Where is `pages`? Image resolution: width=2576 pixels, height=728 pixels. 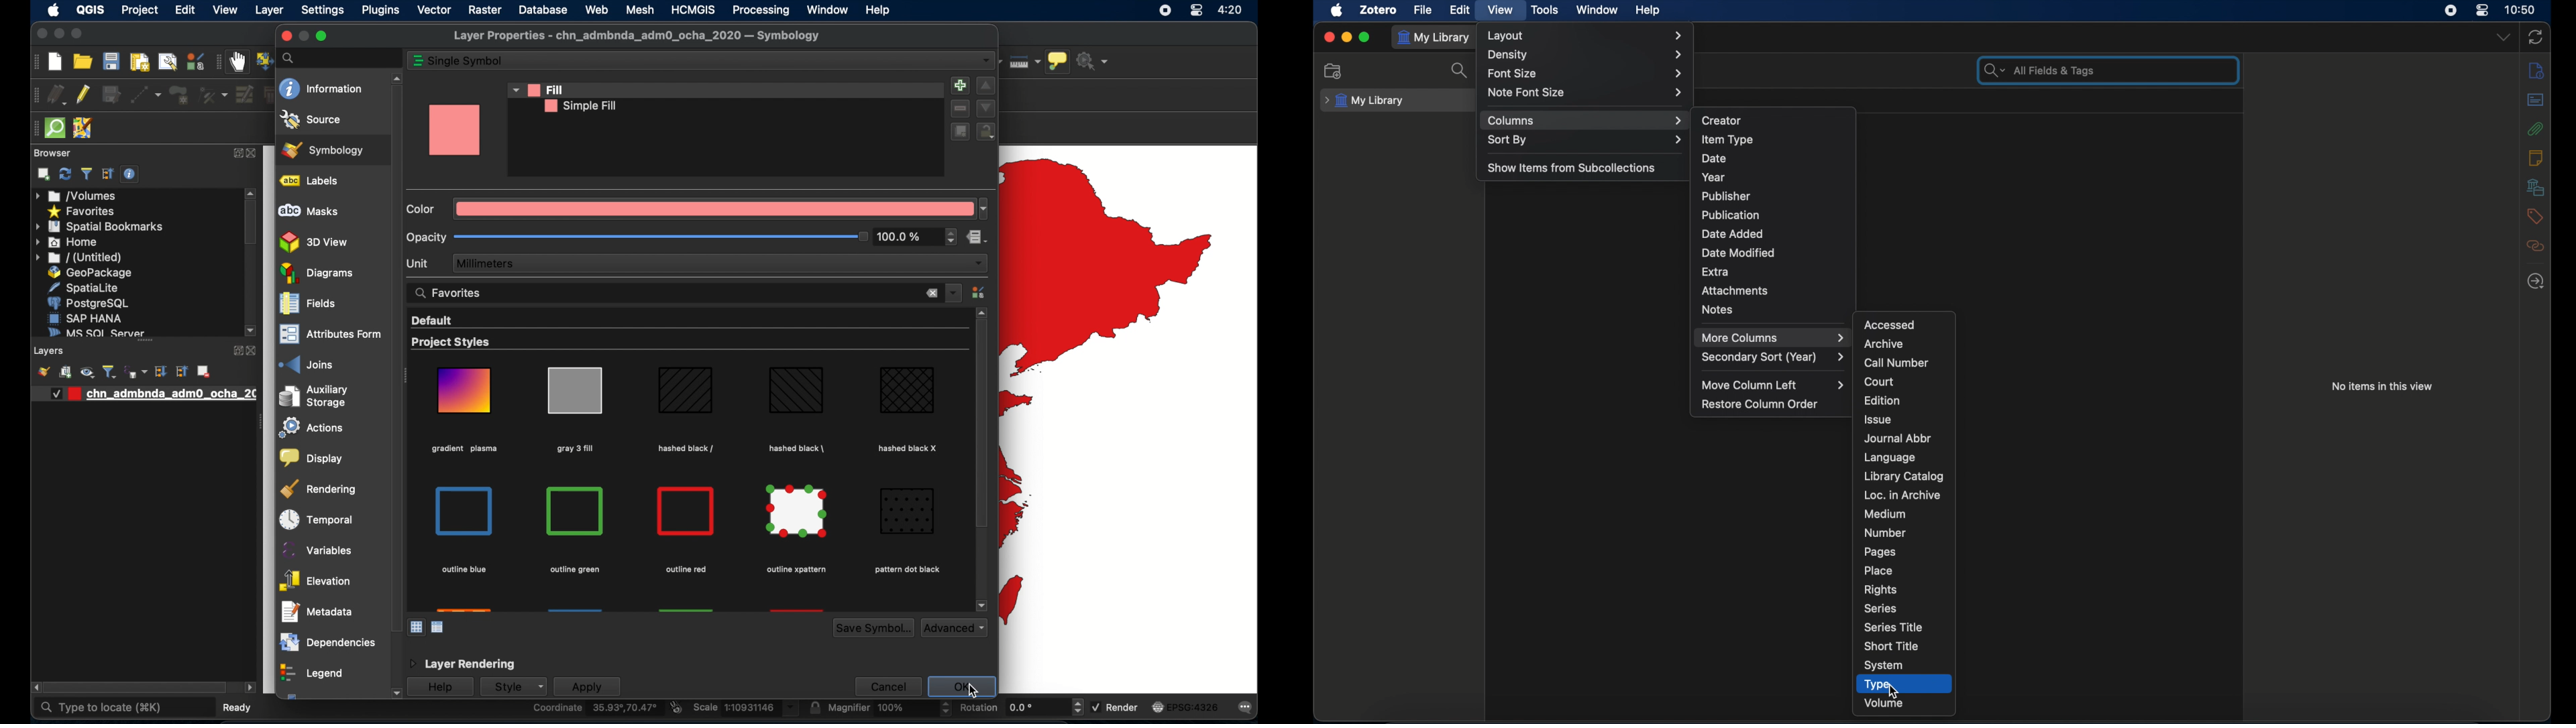
pages is located at coordinates (1880, 552).